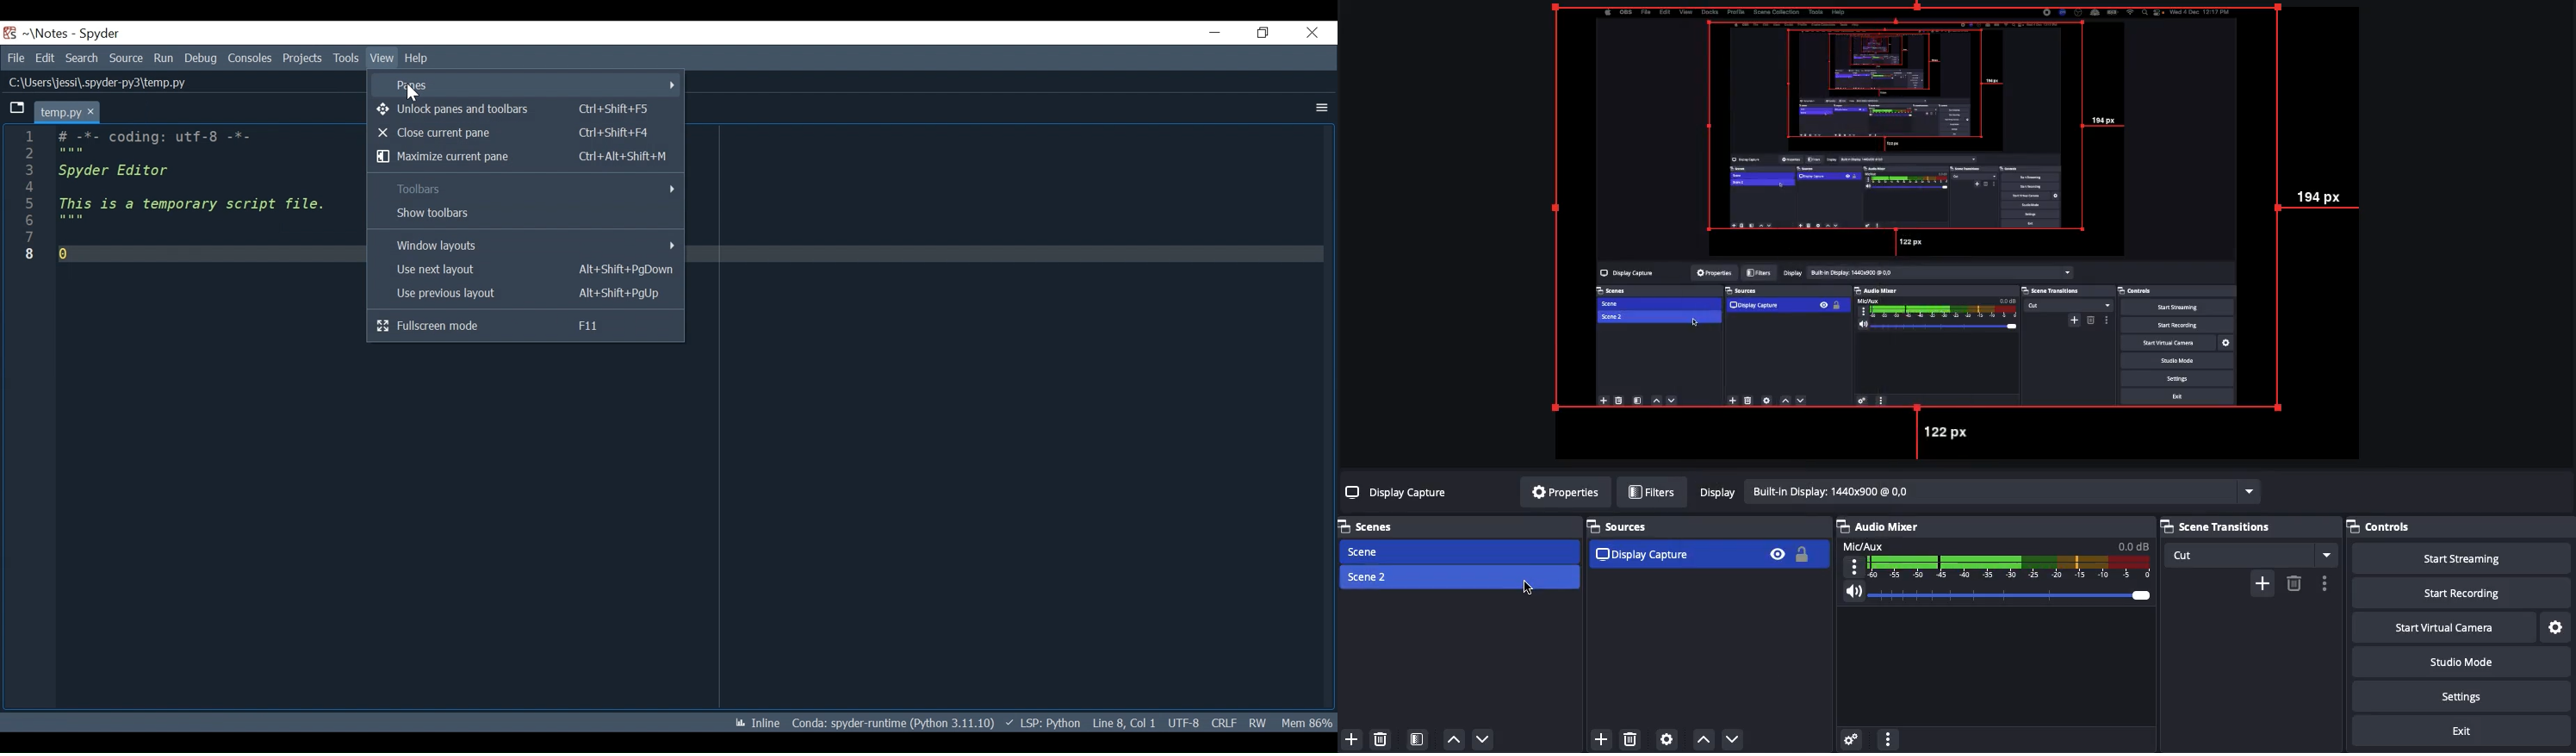 The width and height of the screenshot is (2576, 756). I want to click on # -*- coding: utf-8 -*-

Spyder Editor

This is a temporary script file.
[], so click(190, 195).